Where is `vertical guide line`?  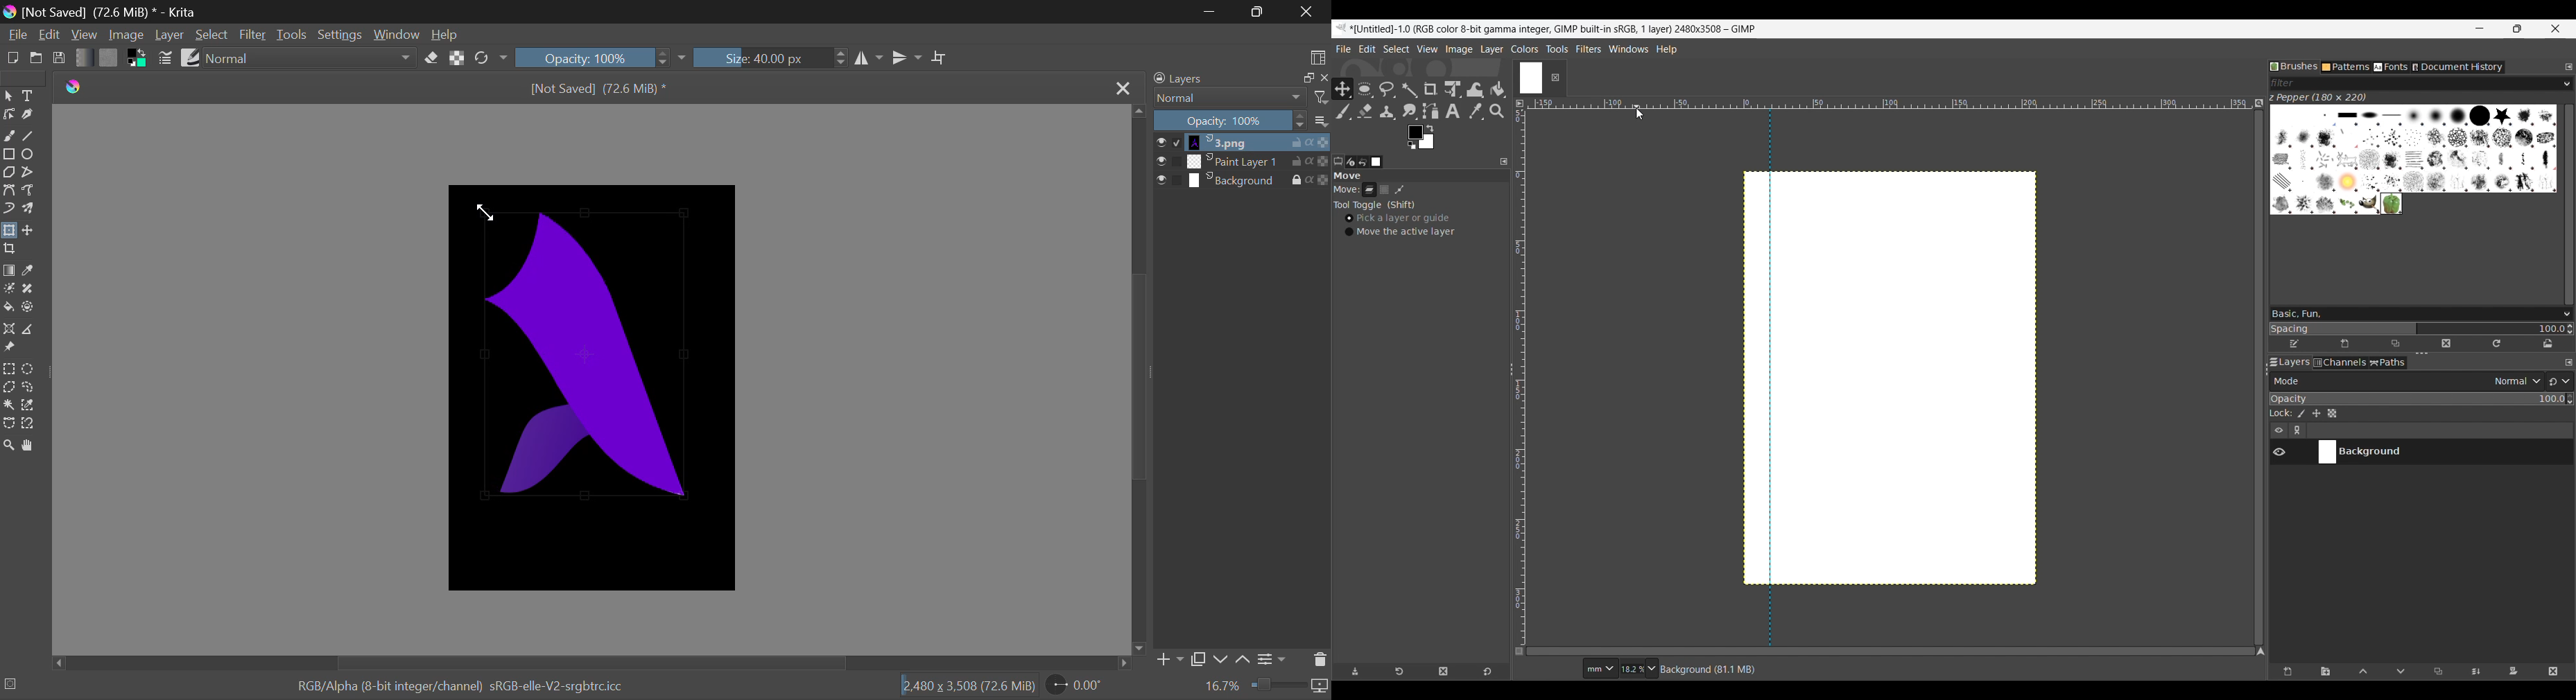
vertical guide line is located at coordinates (1768, 372).